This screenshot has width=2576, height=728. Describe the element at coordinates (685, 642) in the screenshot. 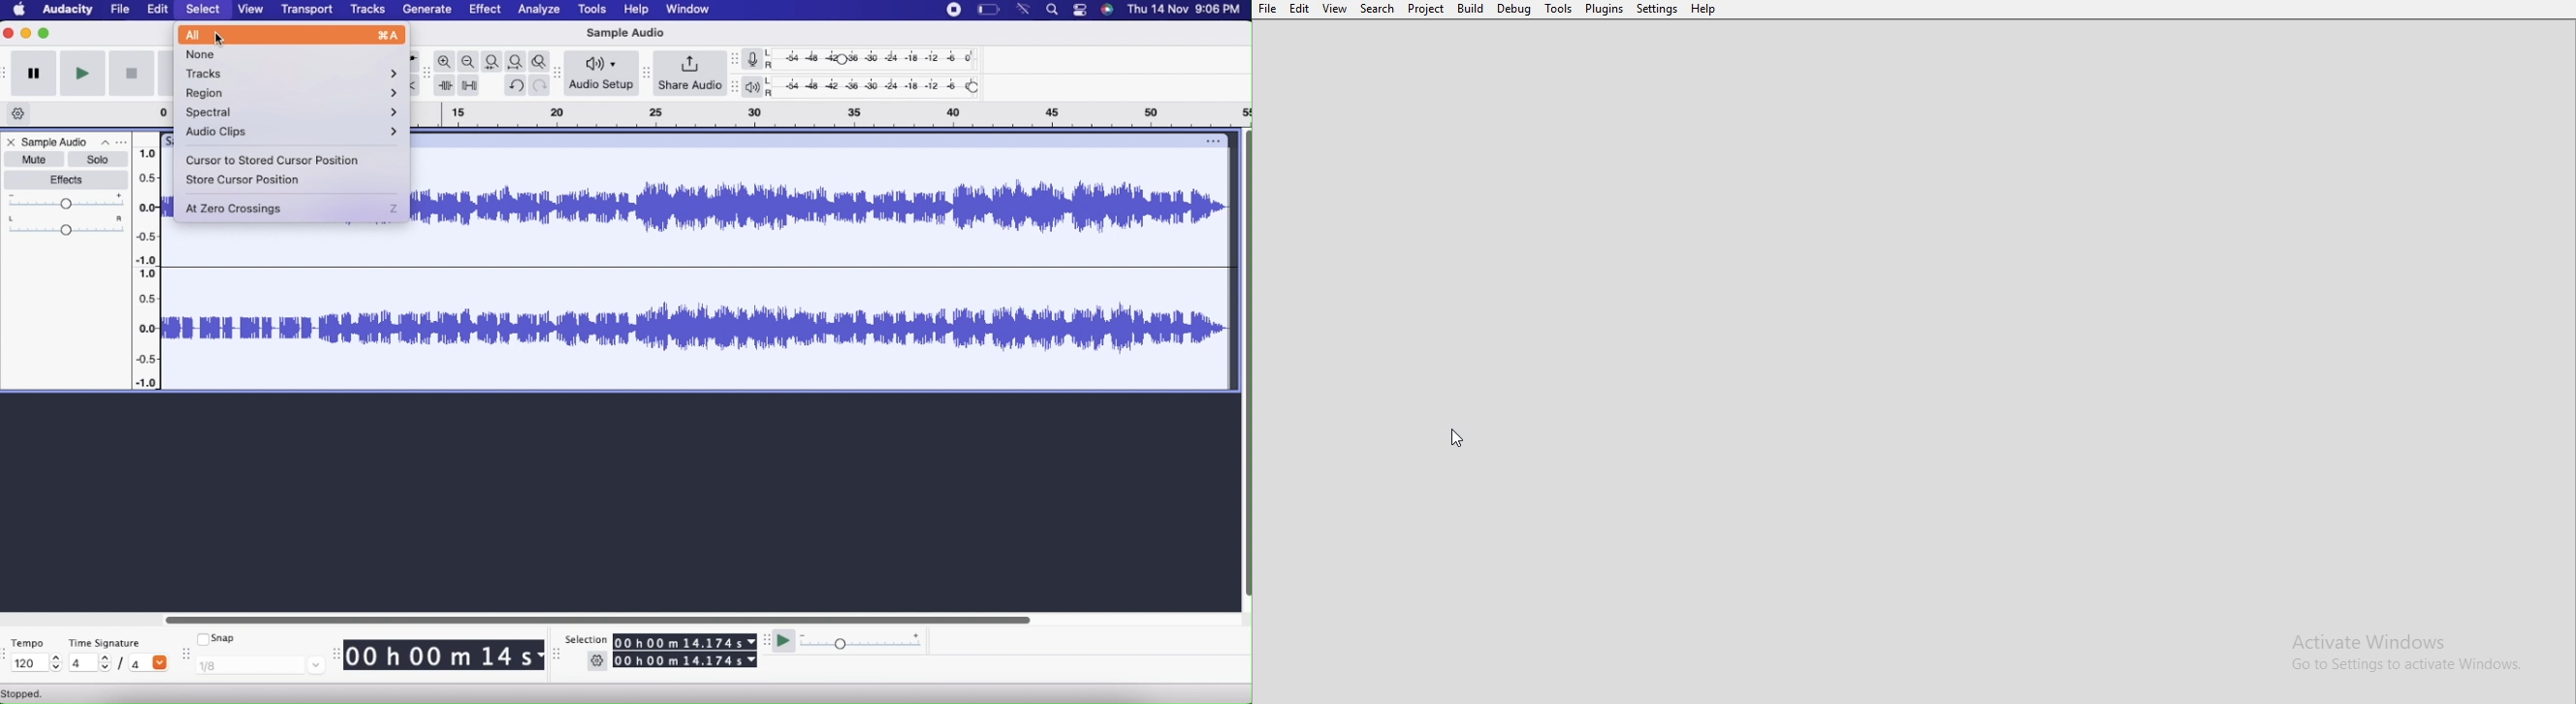

I see `00 h 00 m 14.174 s` at that location.